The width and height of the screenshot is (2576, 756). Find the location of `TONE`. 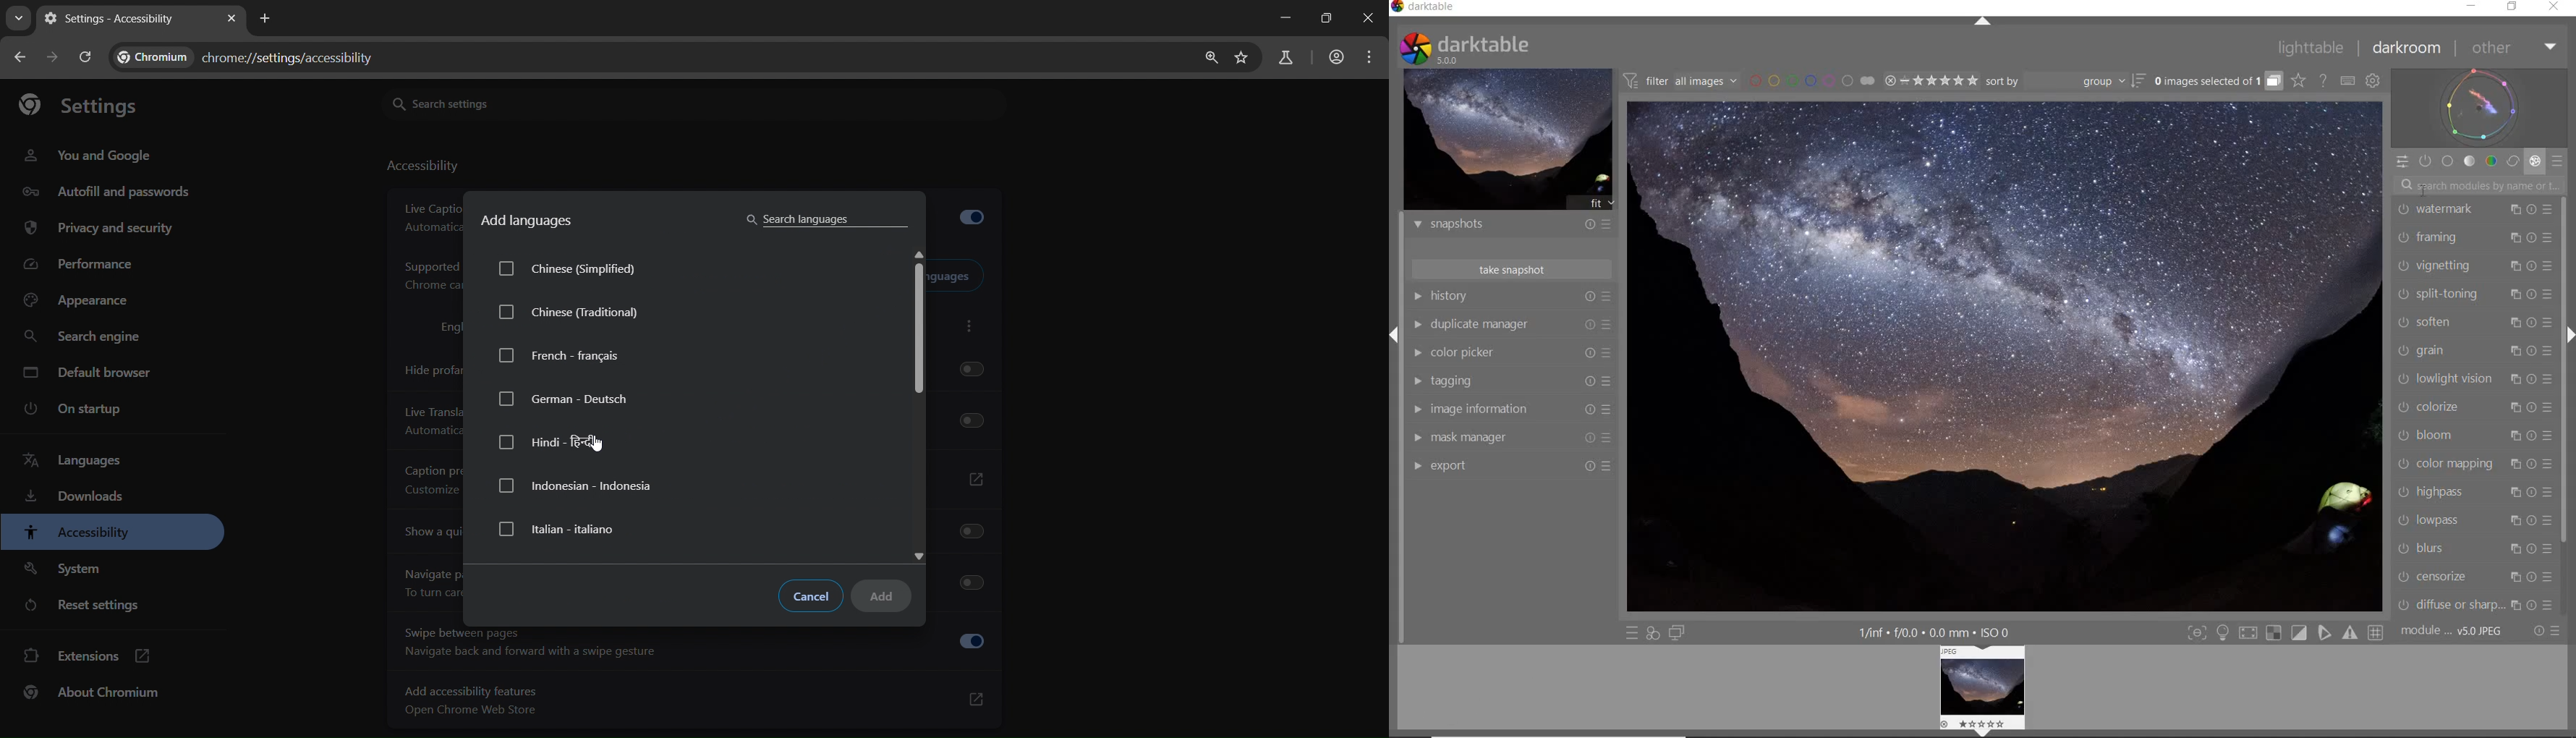

TONE is located at coordinates (2470, 163).